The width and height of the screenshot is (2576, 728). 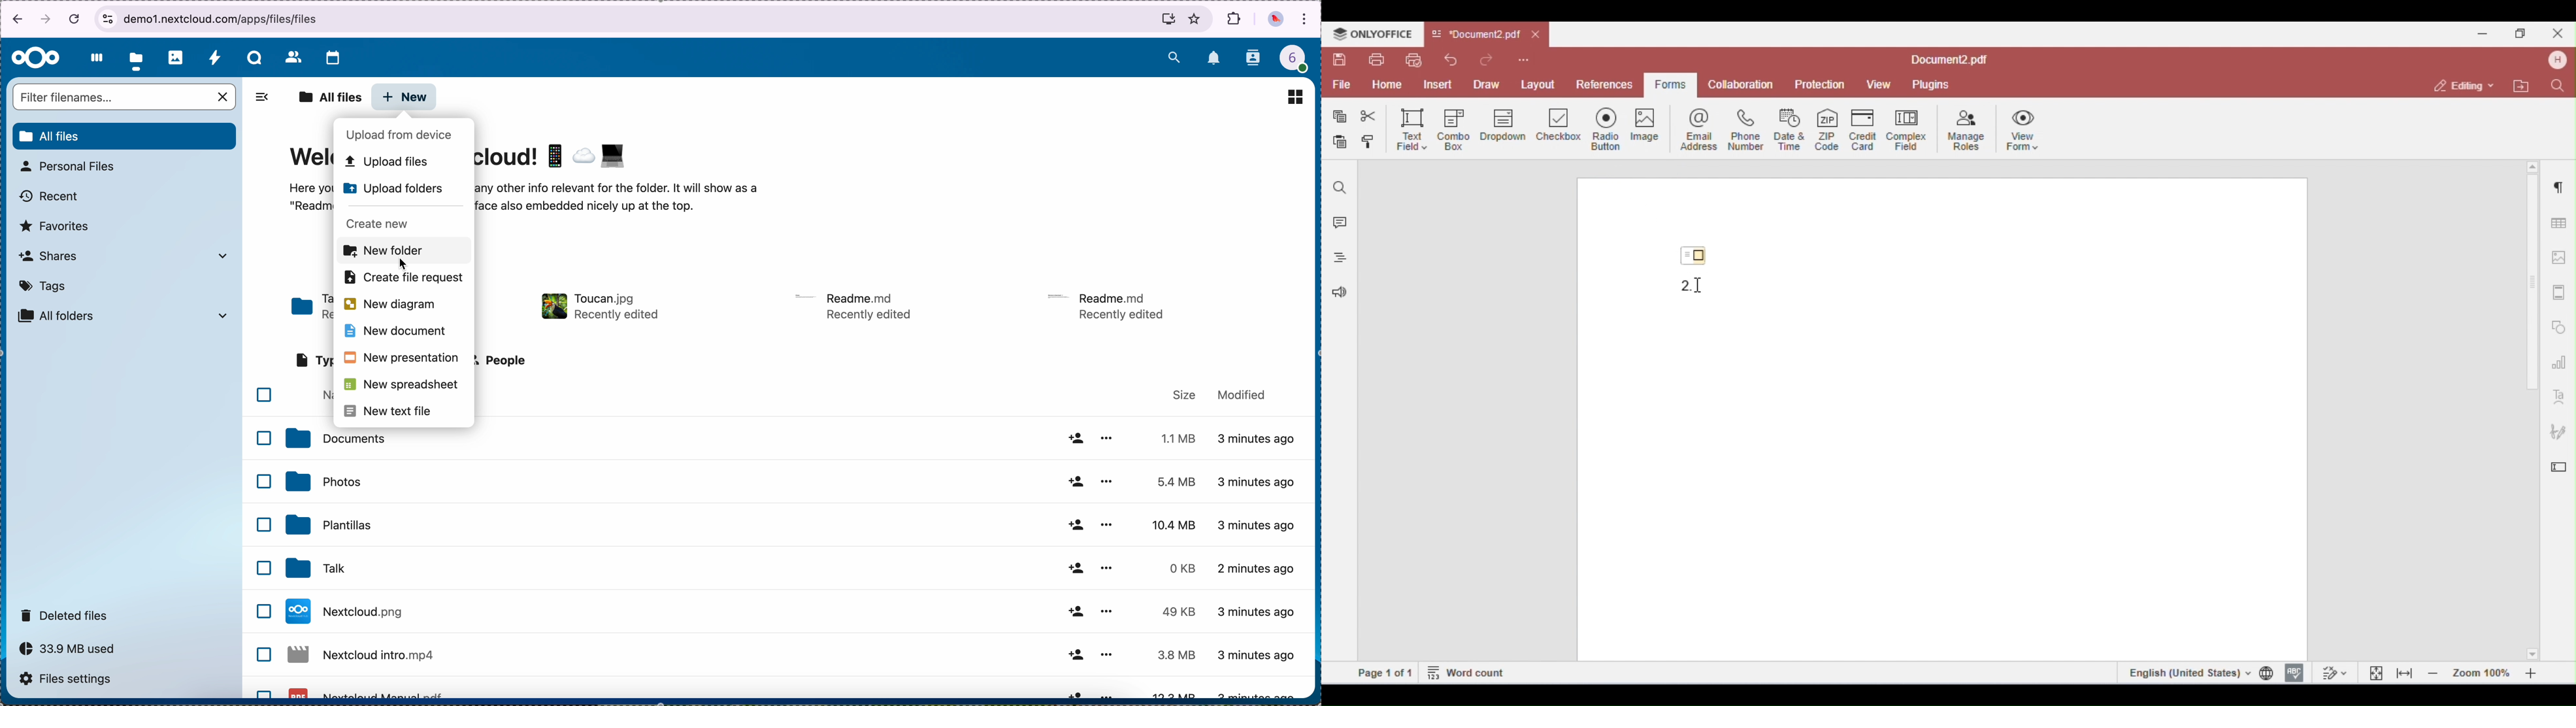 What do you see at coordinates (73, 652) in the screenshot?
I see `capacity` at bounding box center [73, 652].